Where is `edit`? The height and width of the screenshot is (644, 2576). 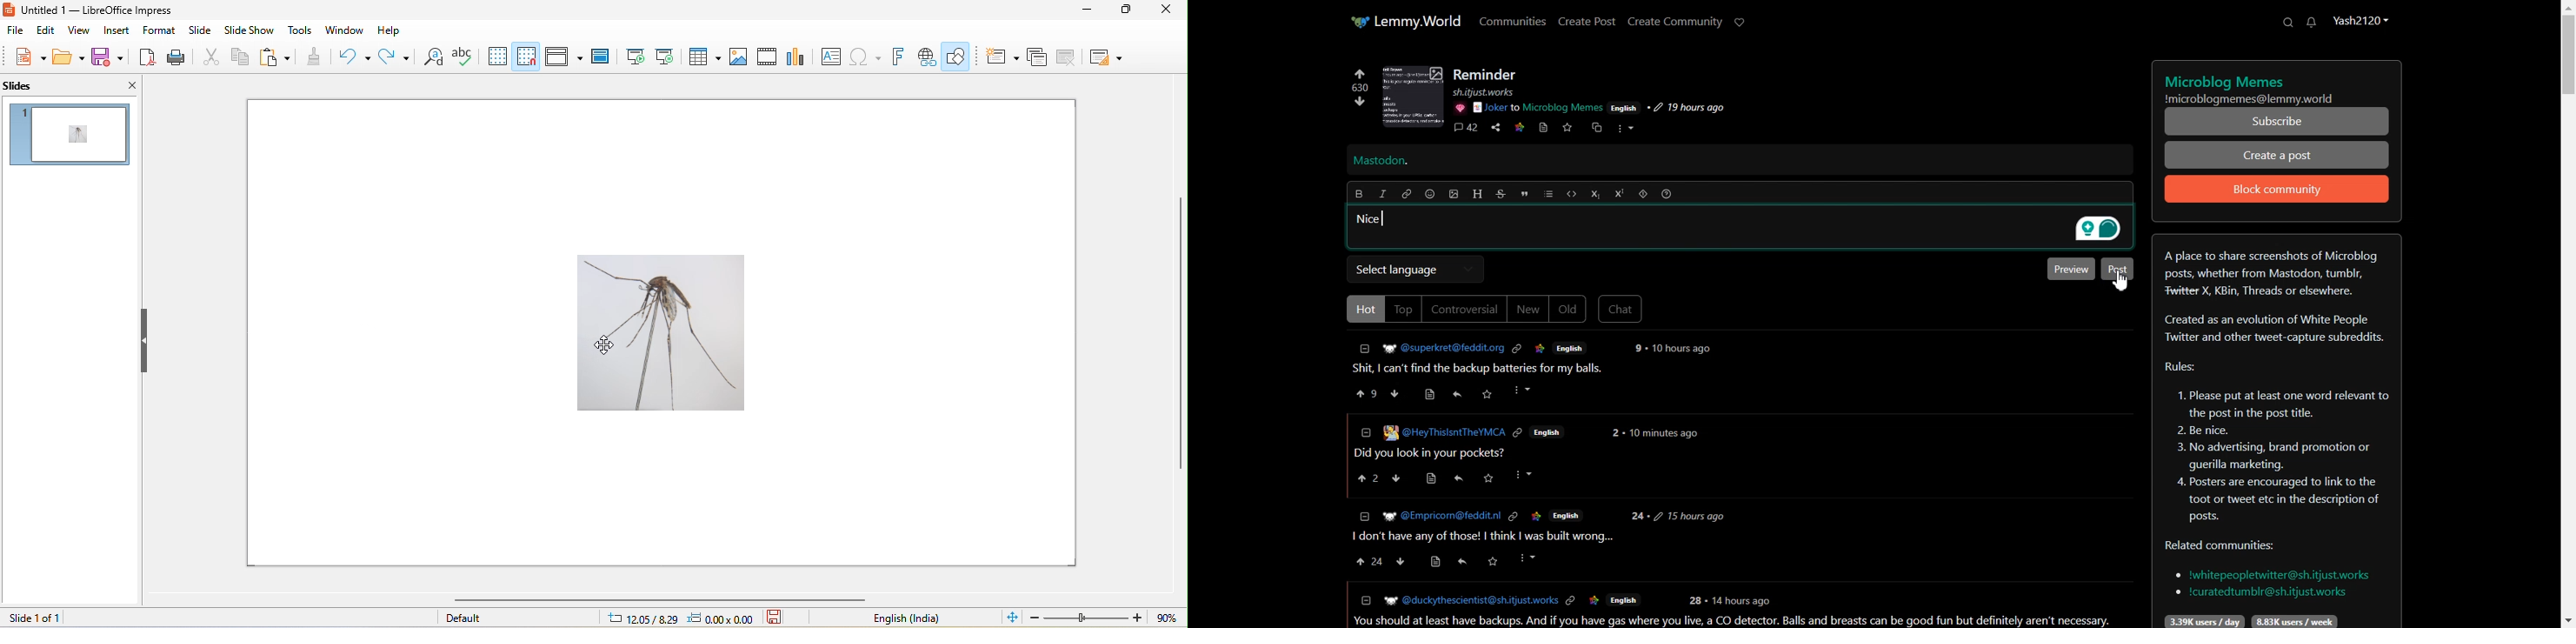 edit is located at coordinates (44, 30).